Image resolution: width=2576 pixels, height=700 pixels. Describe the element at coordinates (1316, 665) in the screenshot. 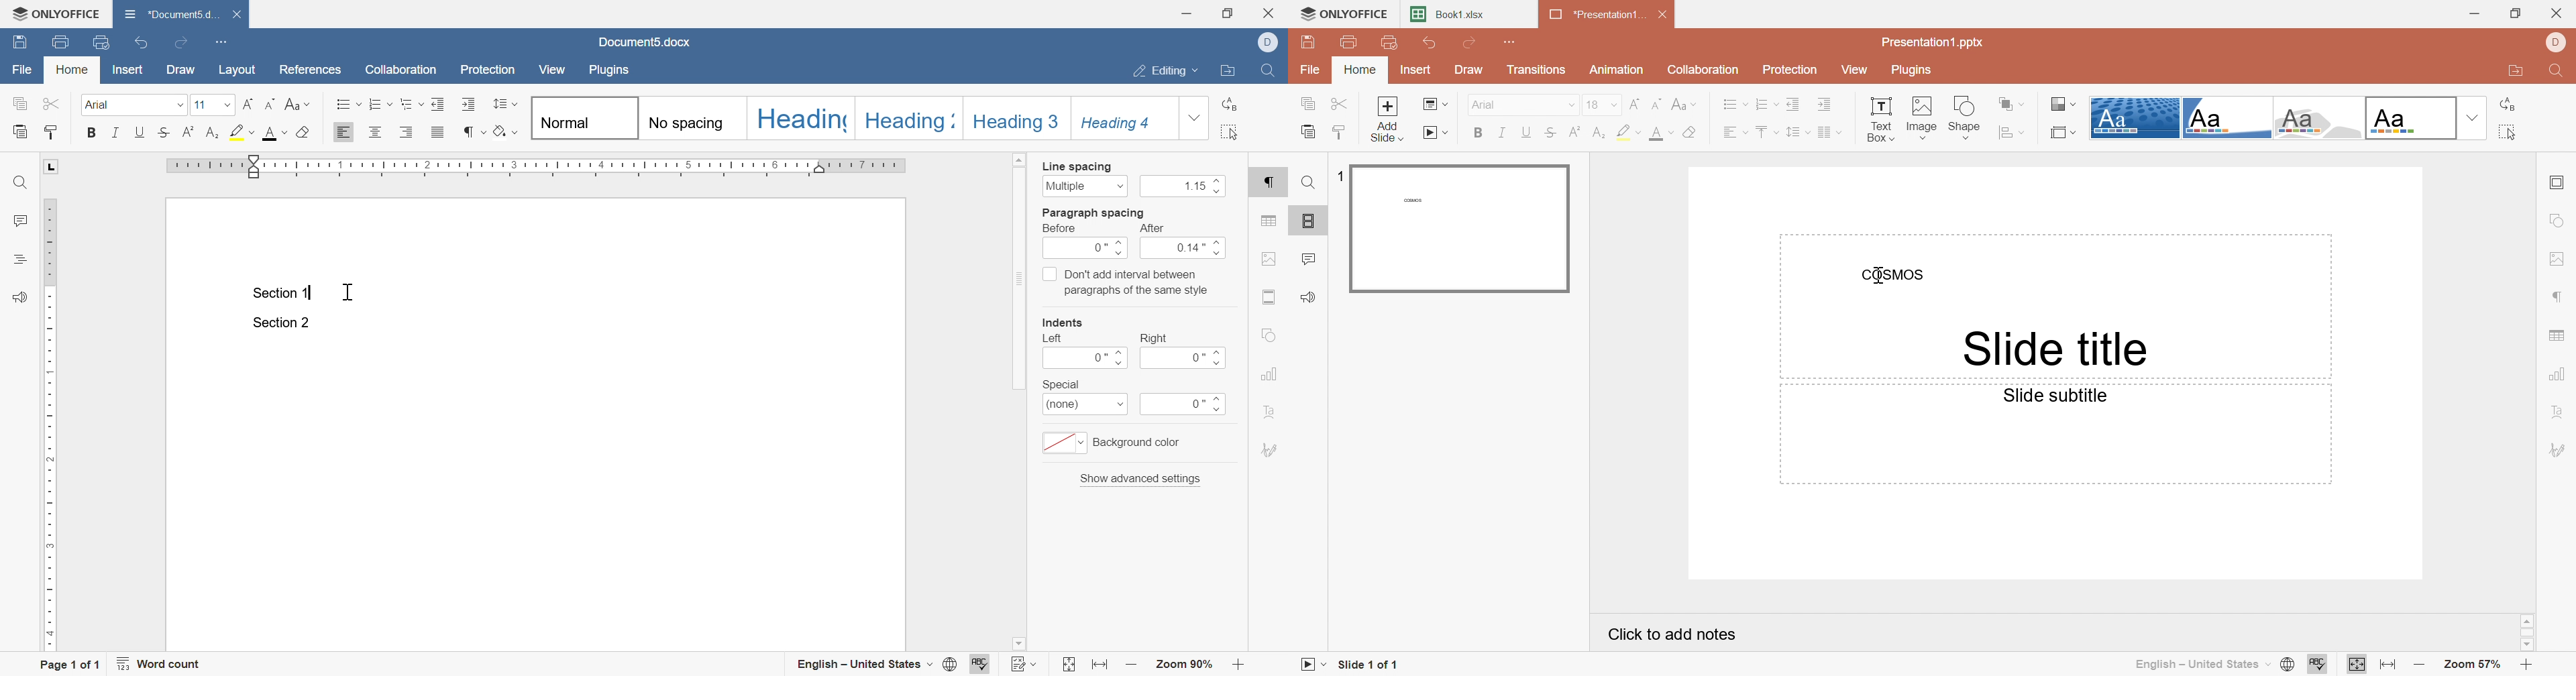

I see `Start Slideshow` at that location.